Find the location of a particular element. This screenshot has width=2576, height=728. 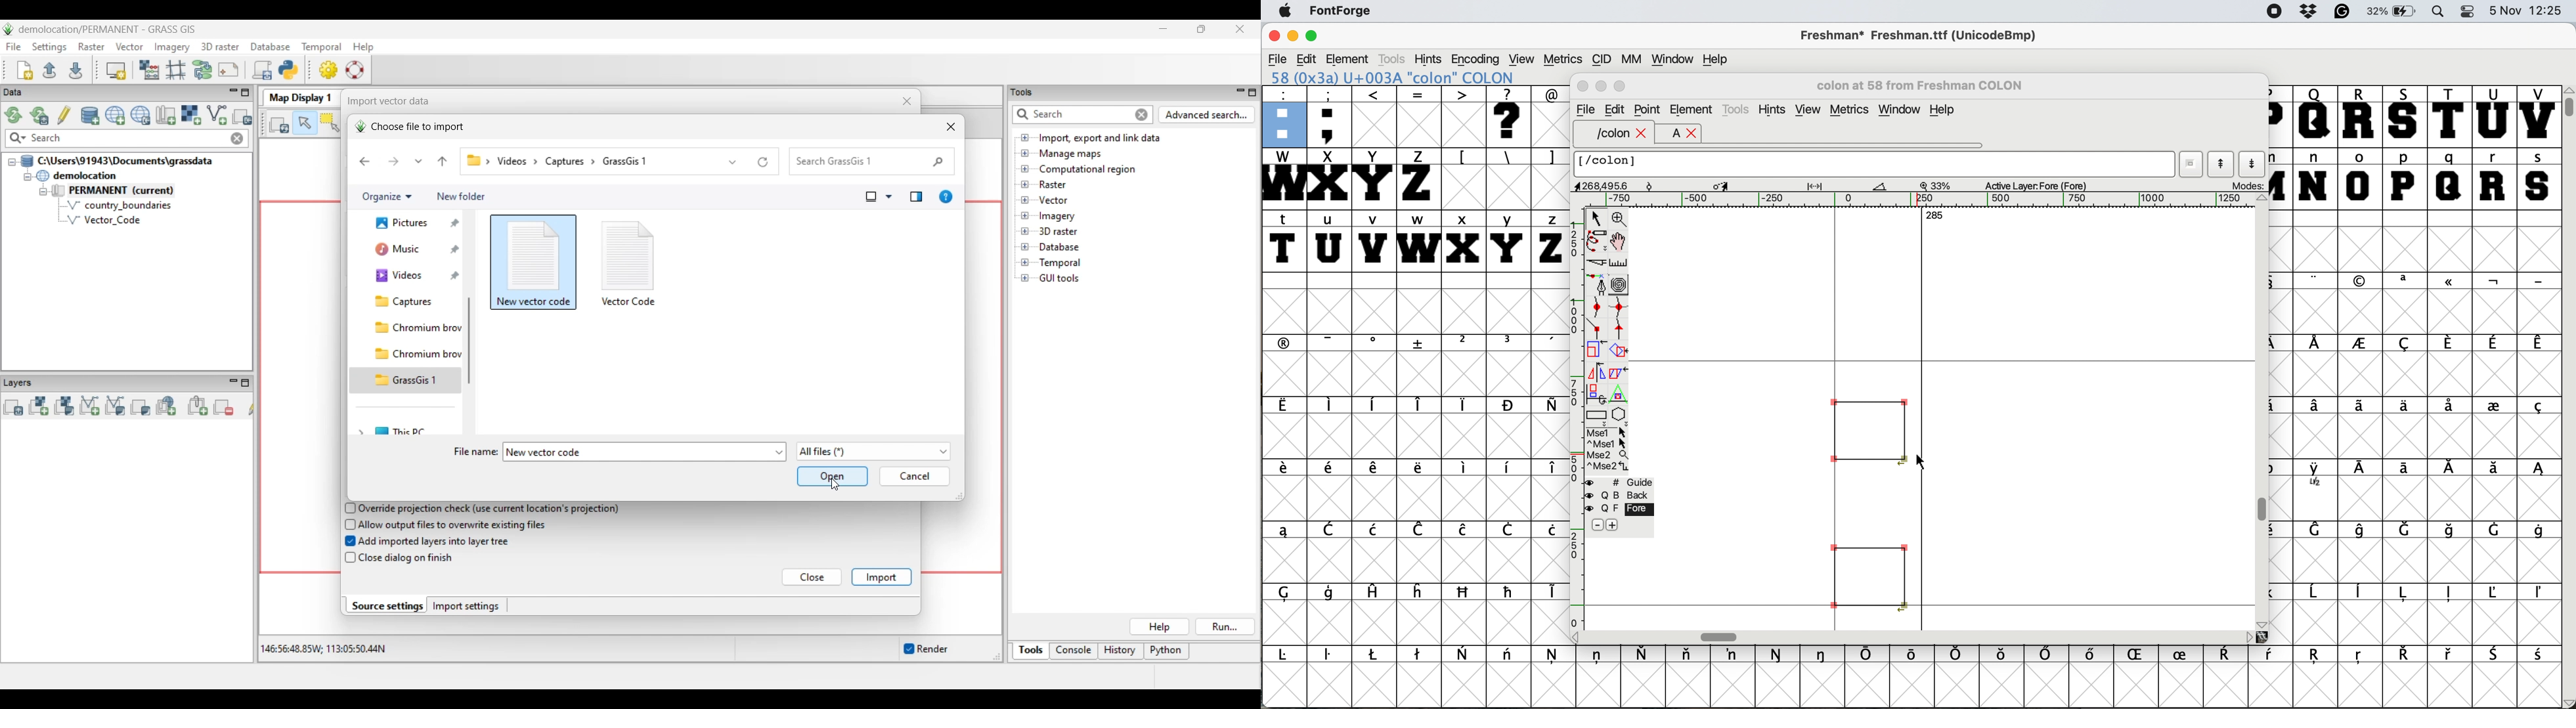

/colon is located at coordinates (1606, 134).